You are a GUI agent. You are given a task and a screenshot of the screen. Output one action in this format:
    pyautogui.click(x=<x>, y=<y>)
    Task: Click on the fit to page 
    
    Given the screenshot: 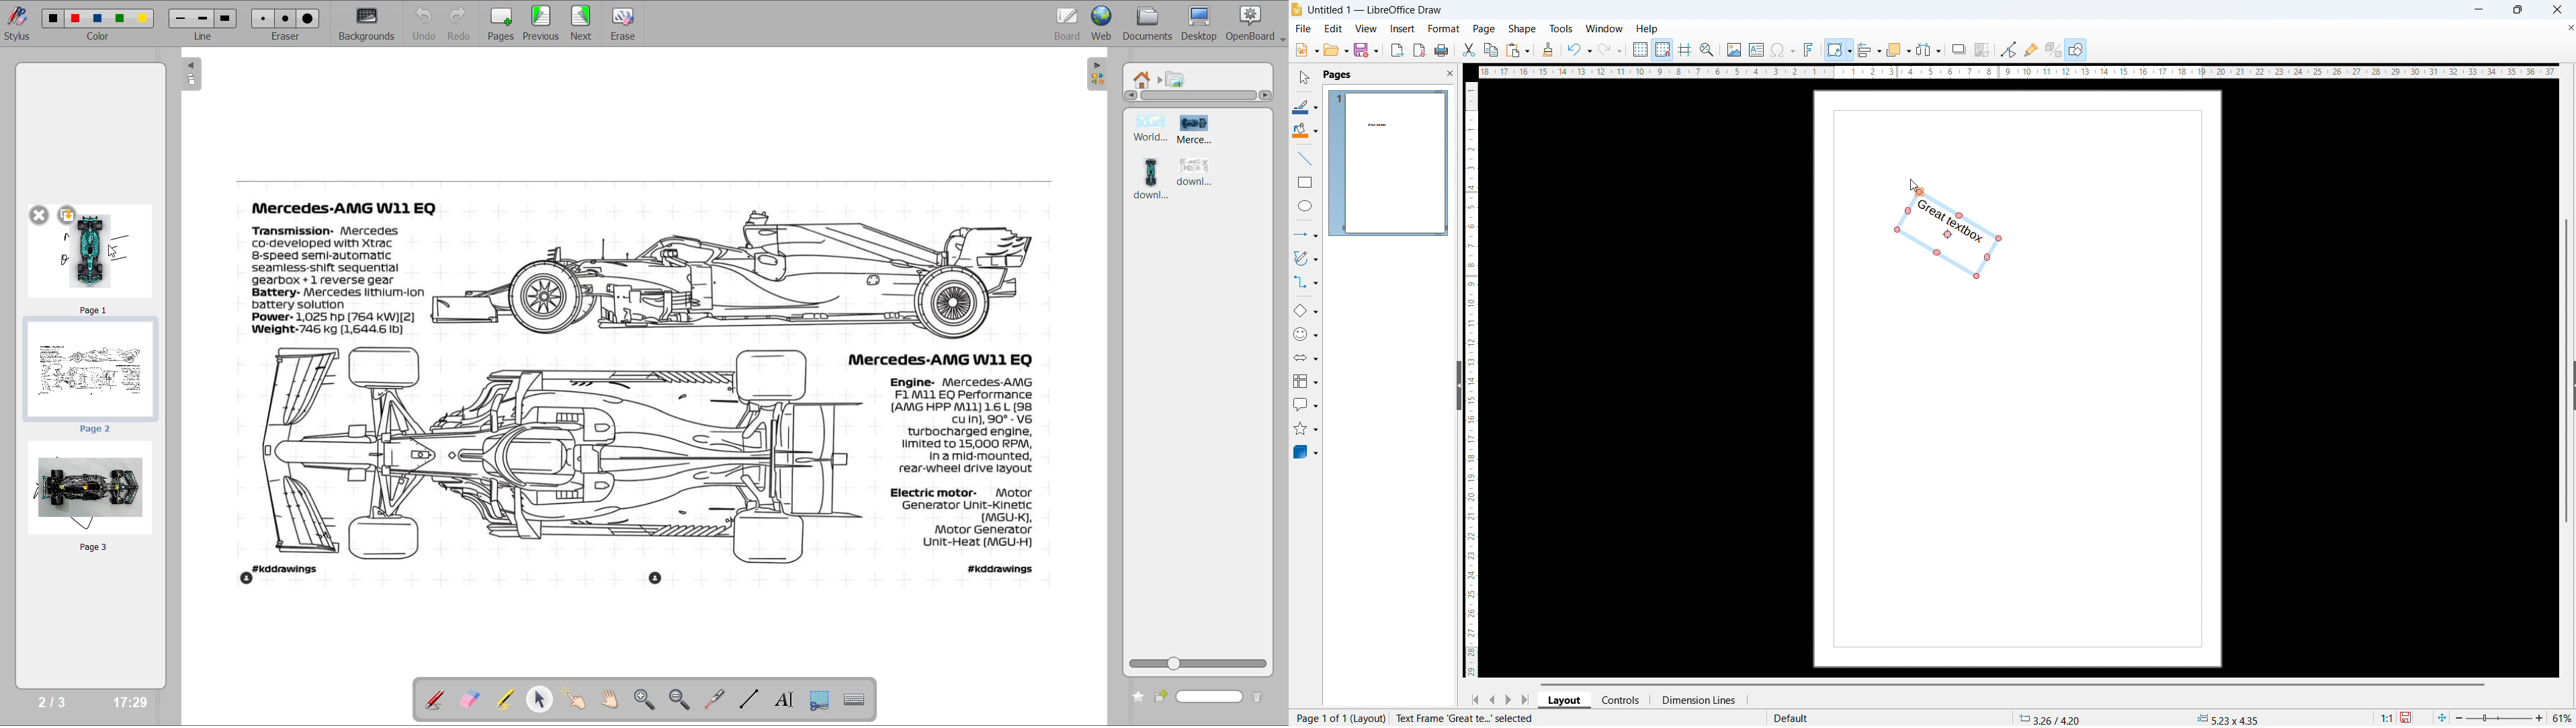 What is the action you would take?
    pyautogui.click(x=2442, y=717)
    